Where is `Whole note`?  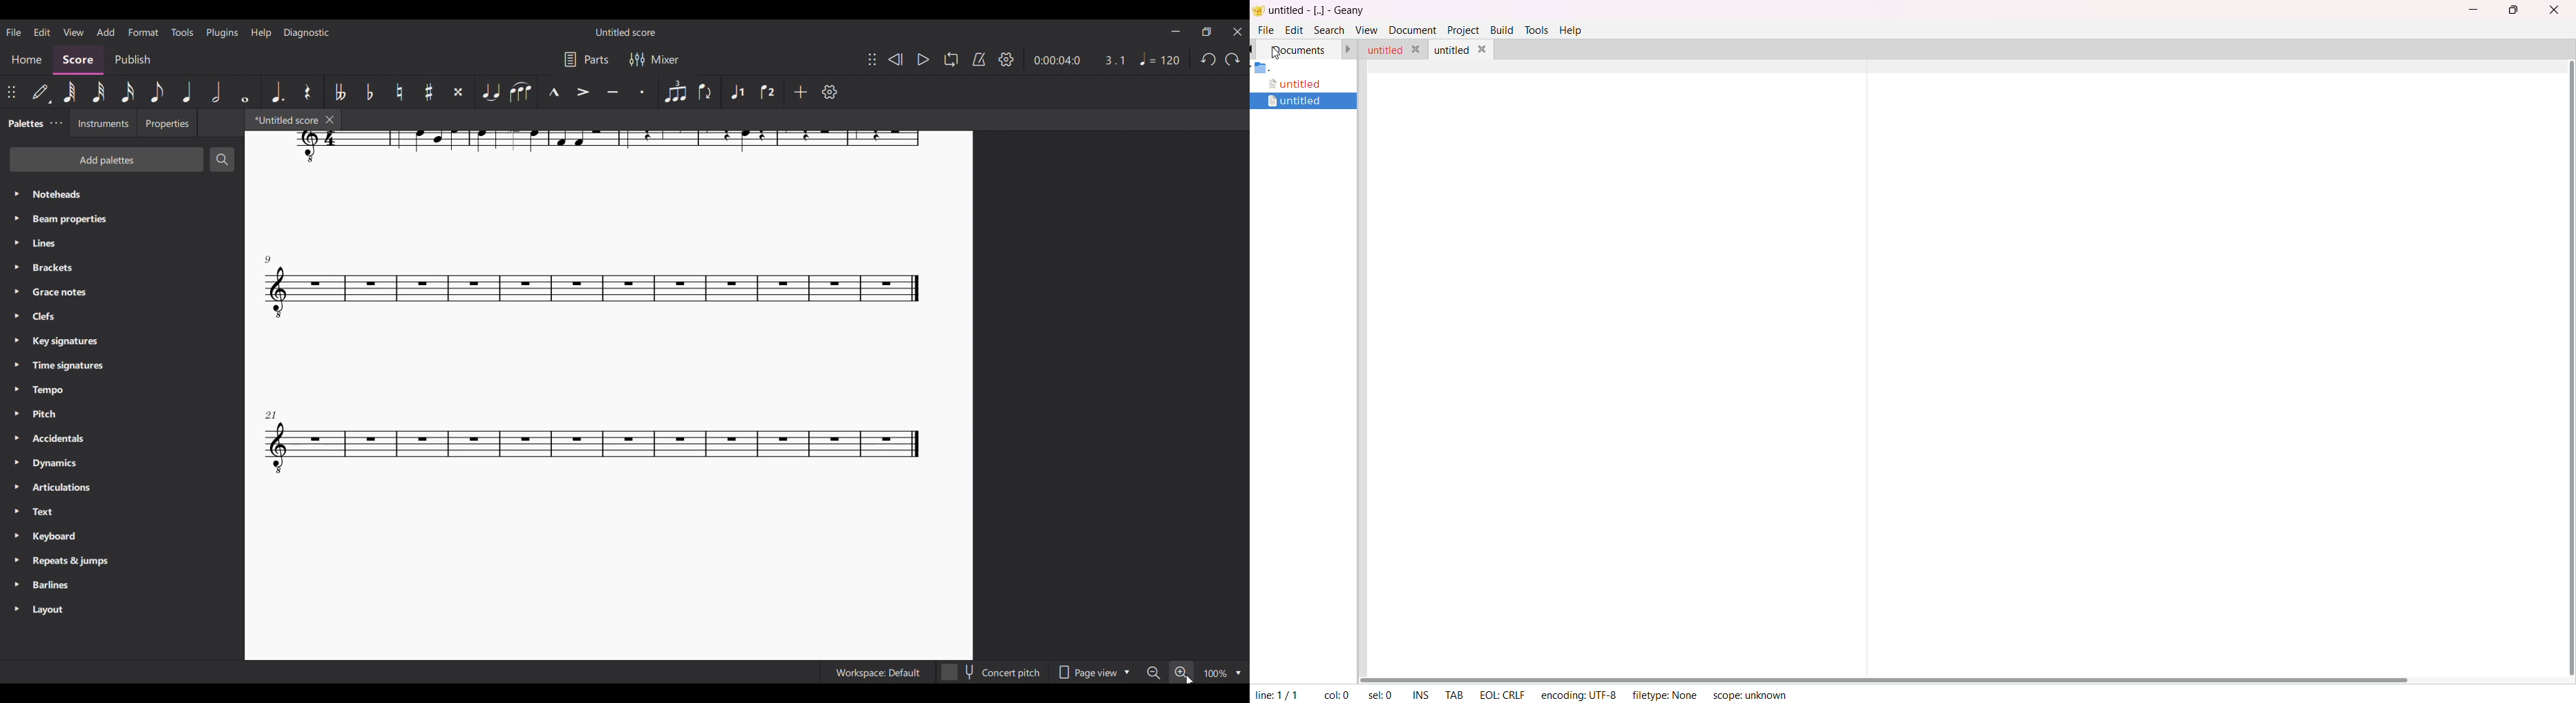
Whole note is located at coordinates (245, 92).